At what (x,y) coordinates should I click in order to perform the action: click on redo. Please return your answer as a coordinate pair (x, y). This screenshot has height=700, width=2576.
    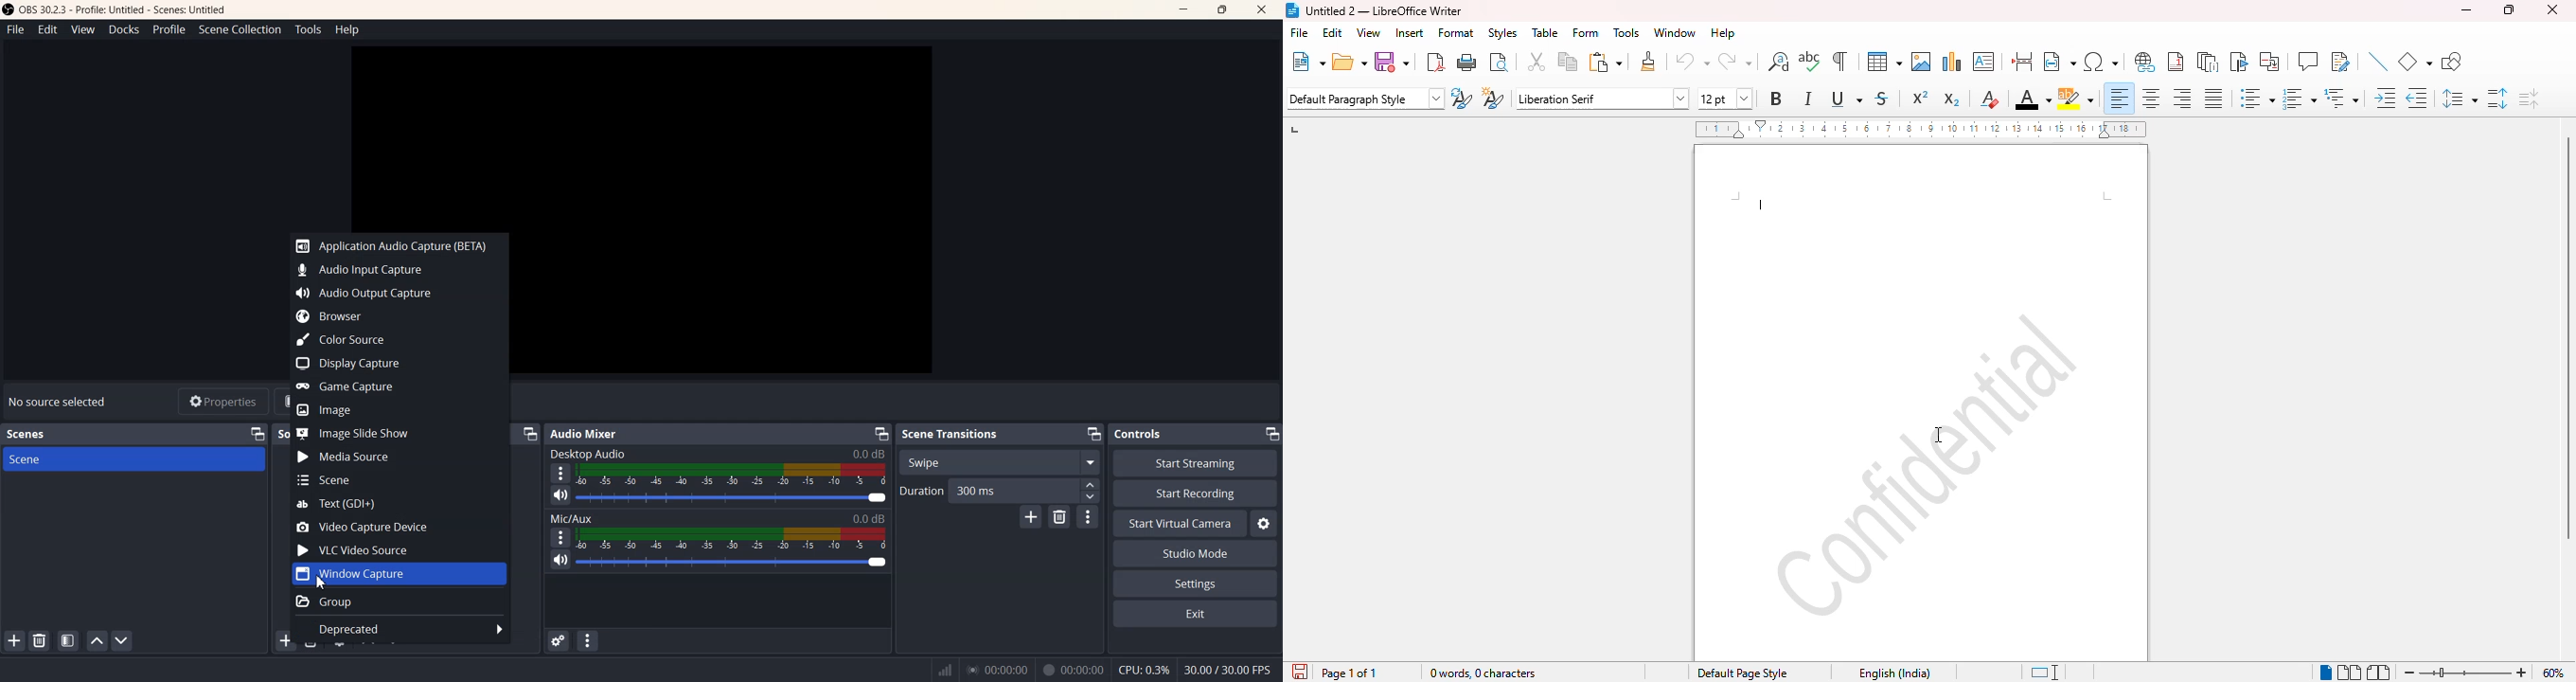
    Looking at the image, I should click on (1734, 62).